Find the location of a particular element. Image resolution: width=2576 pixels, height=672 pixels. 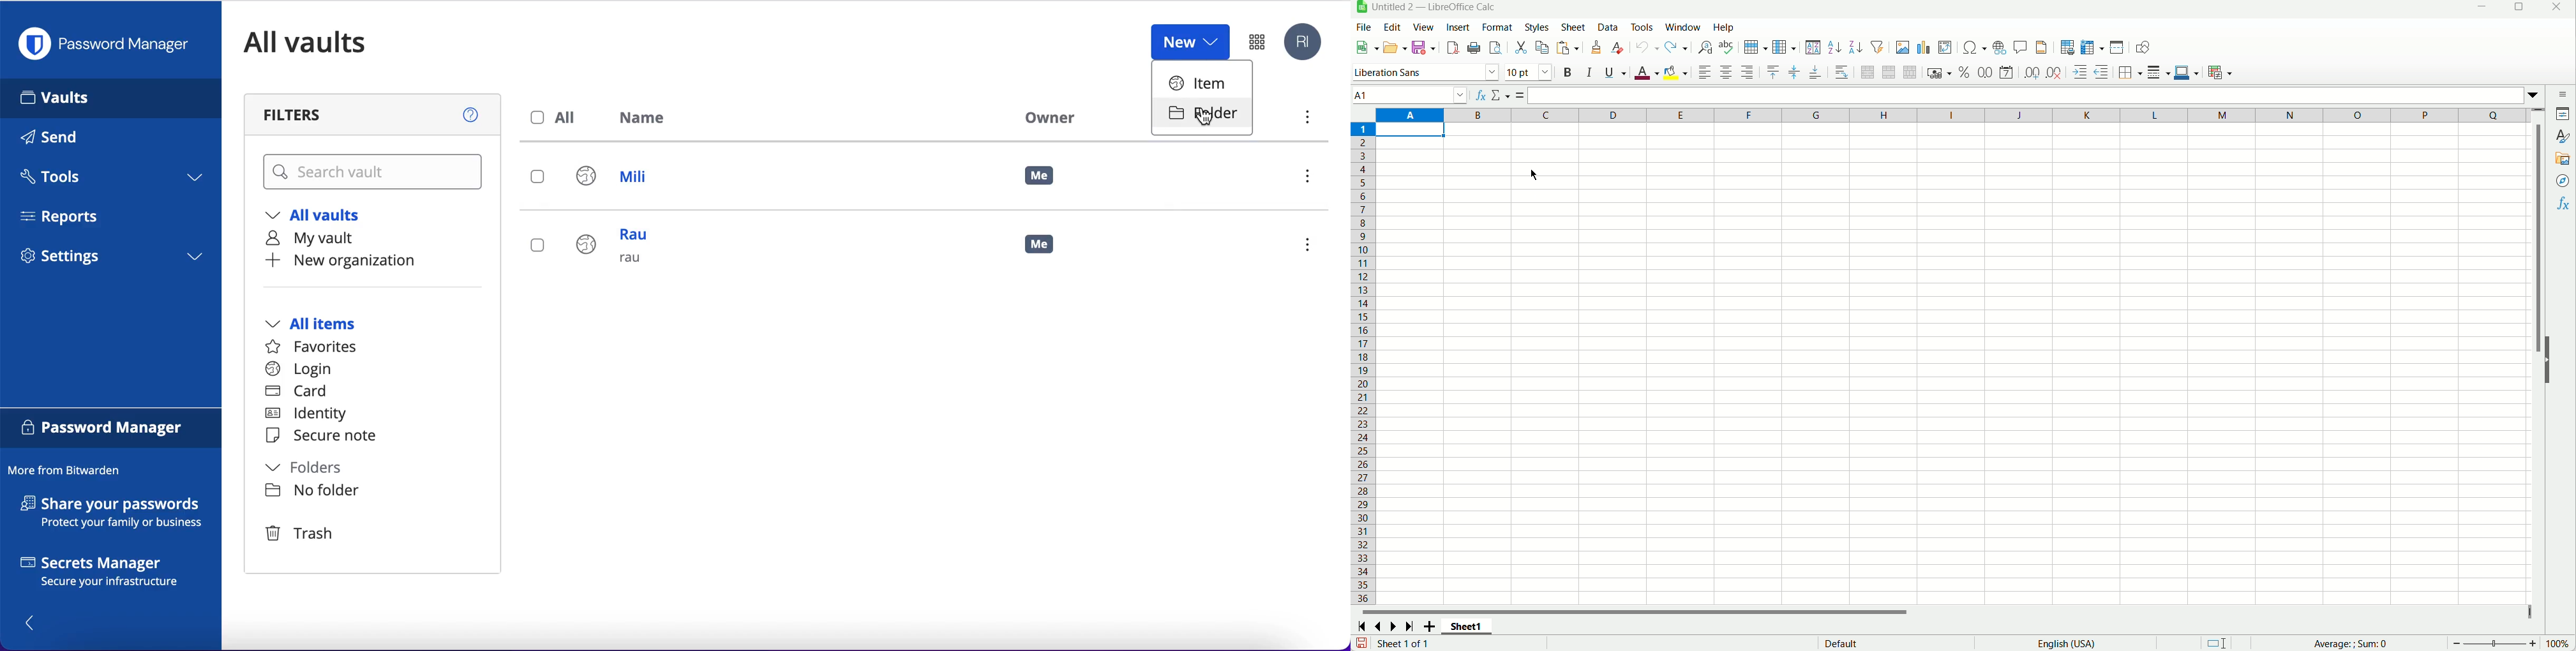

Wrap text is located at coordinates (1841, 72).